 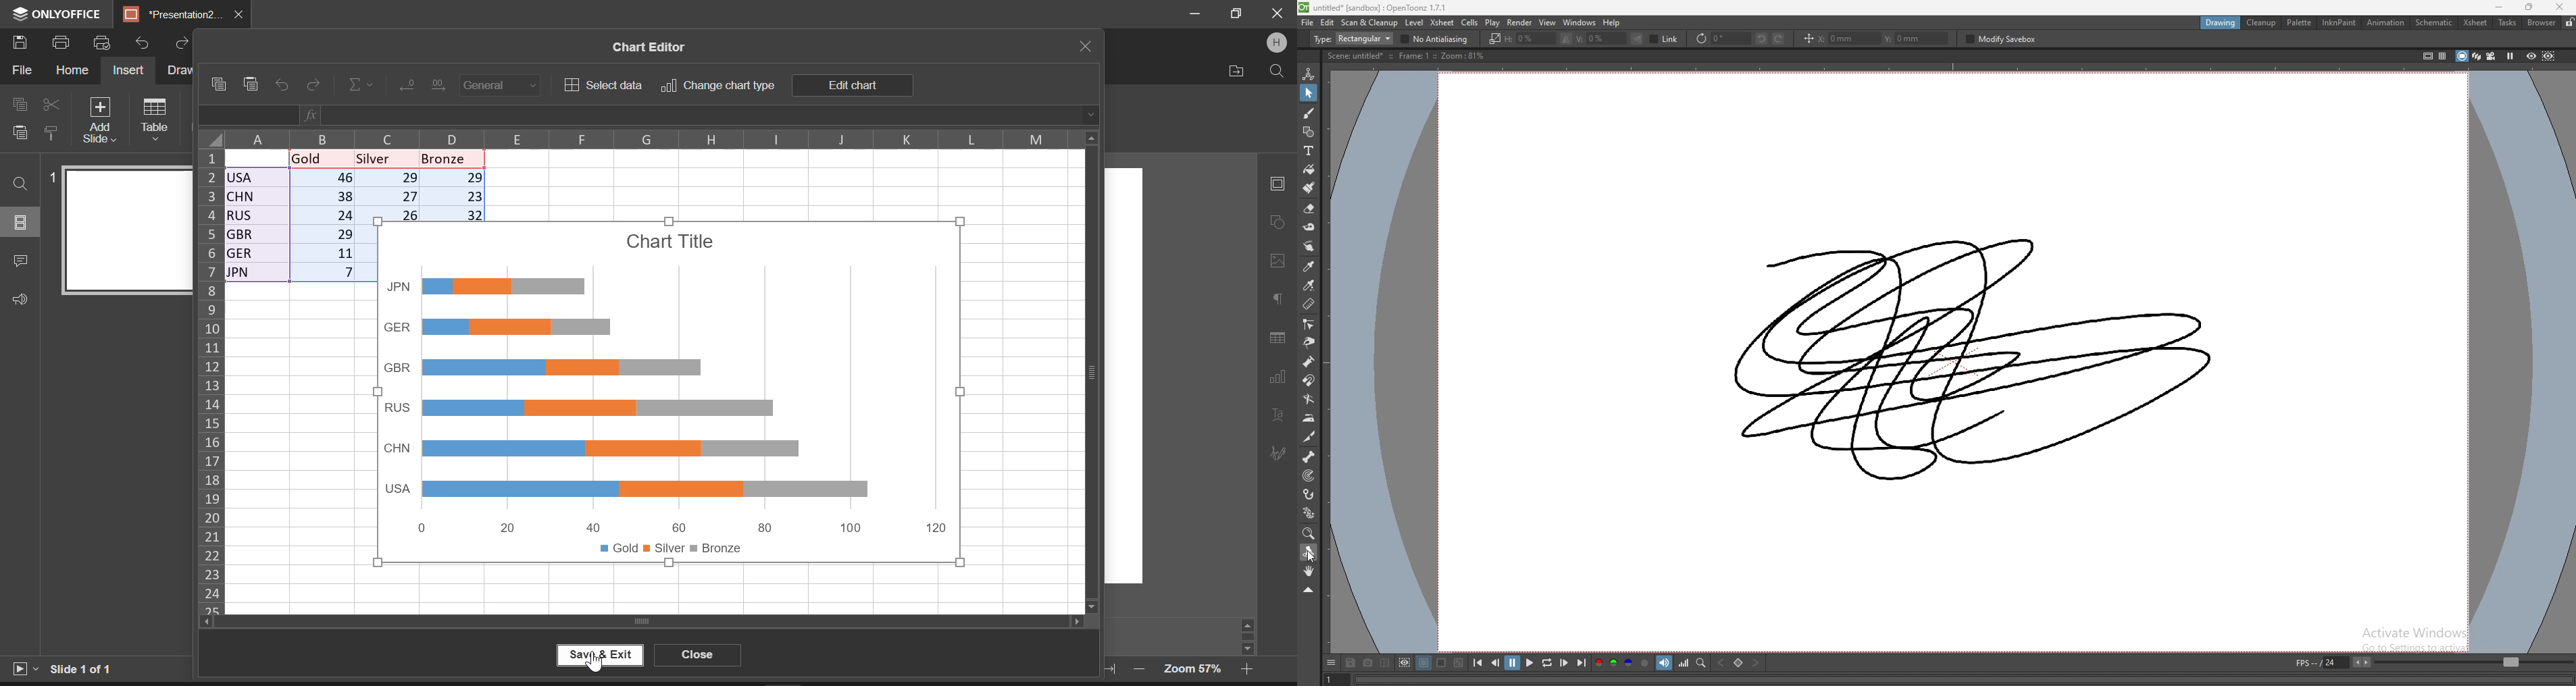 I want to click on Select data, so click(x=601, y=84).